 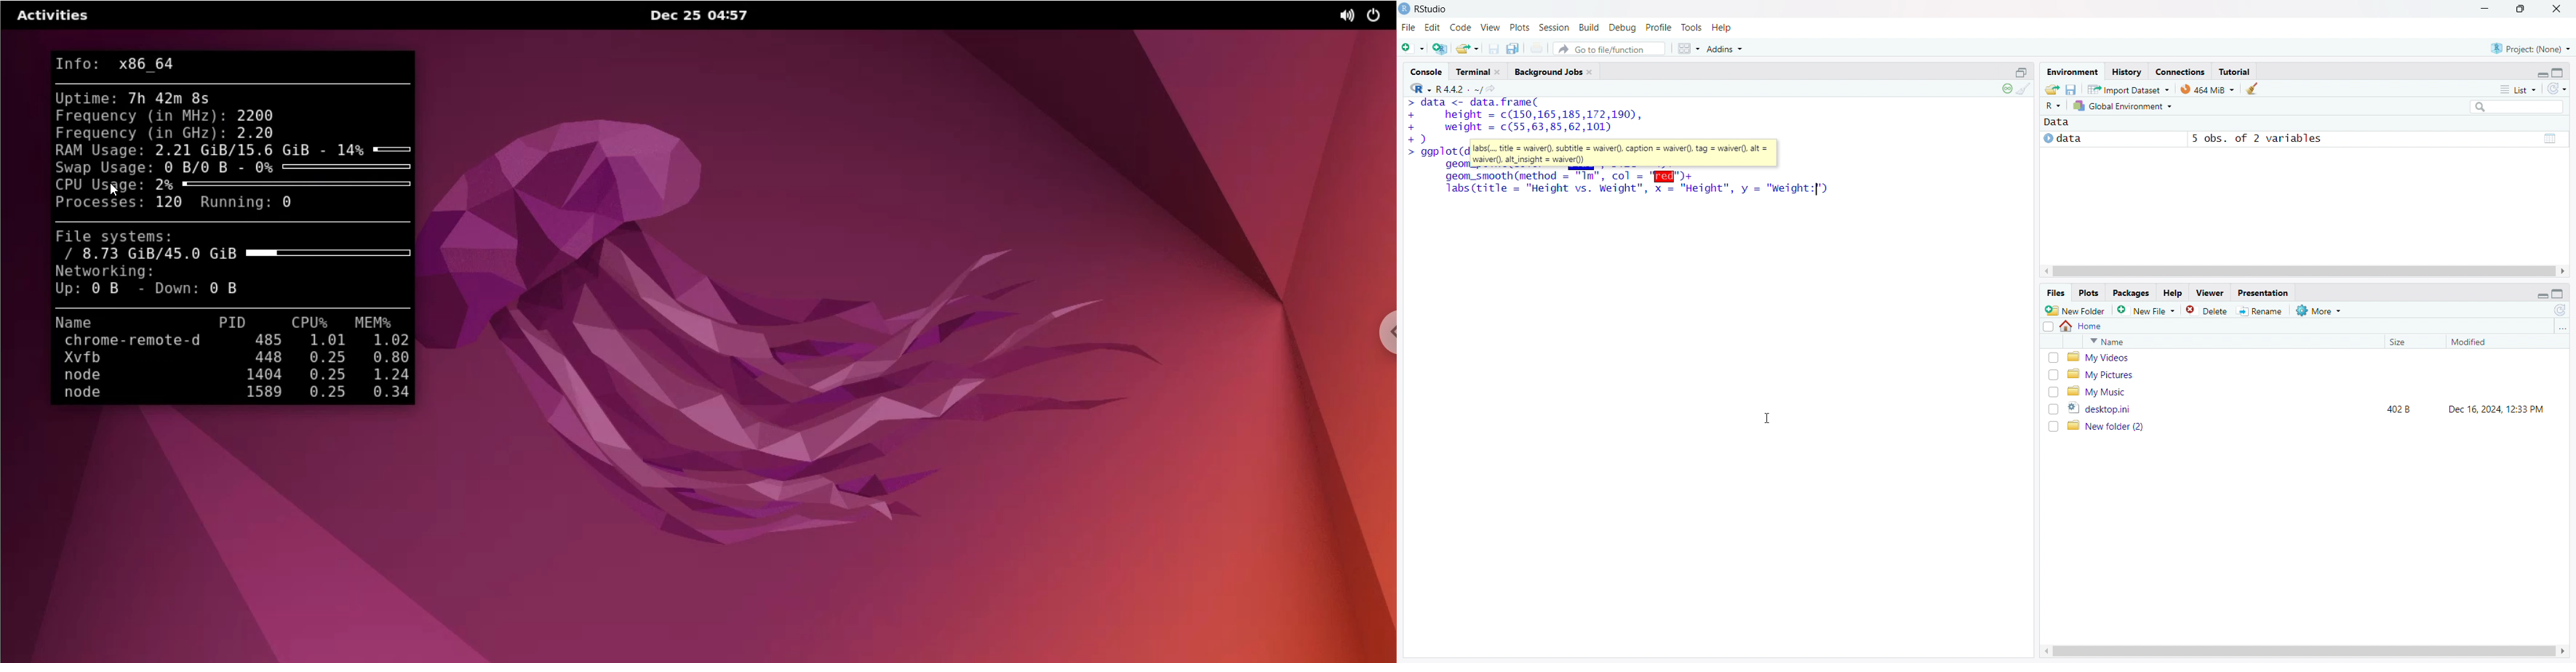 I want to click on create a project, so click(x=1440, y=47).